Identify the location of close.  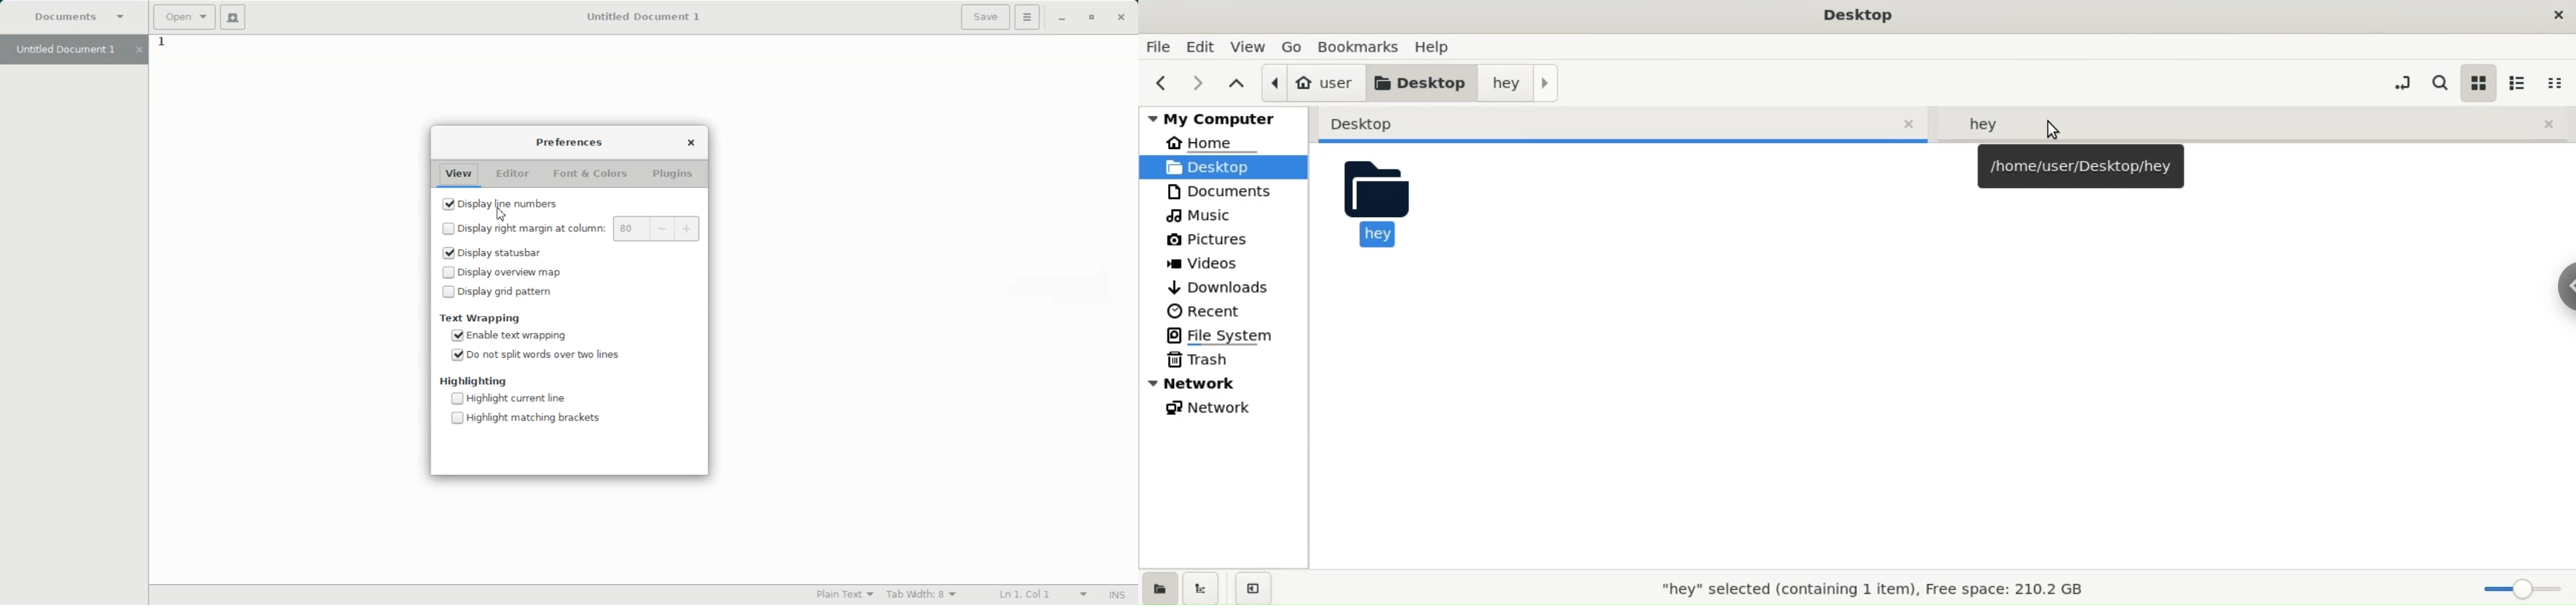
(2551, 13).